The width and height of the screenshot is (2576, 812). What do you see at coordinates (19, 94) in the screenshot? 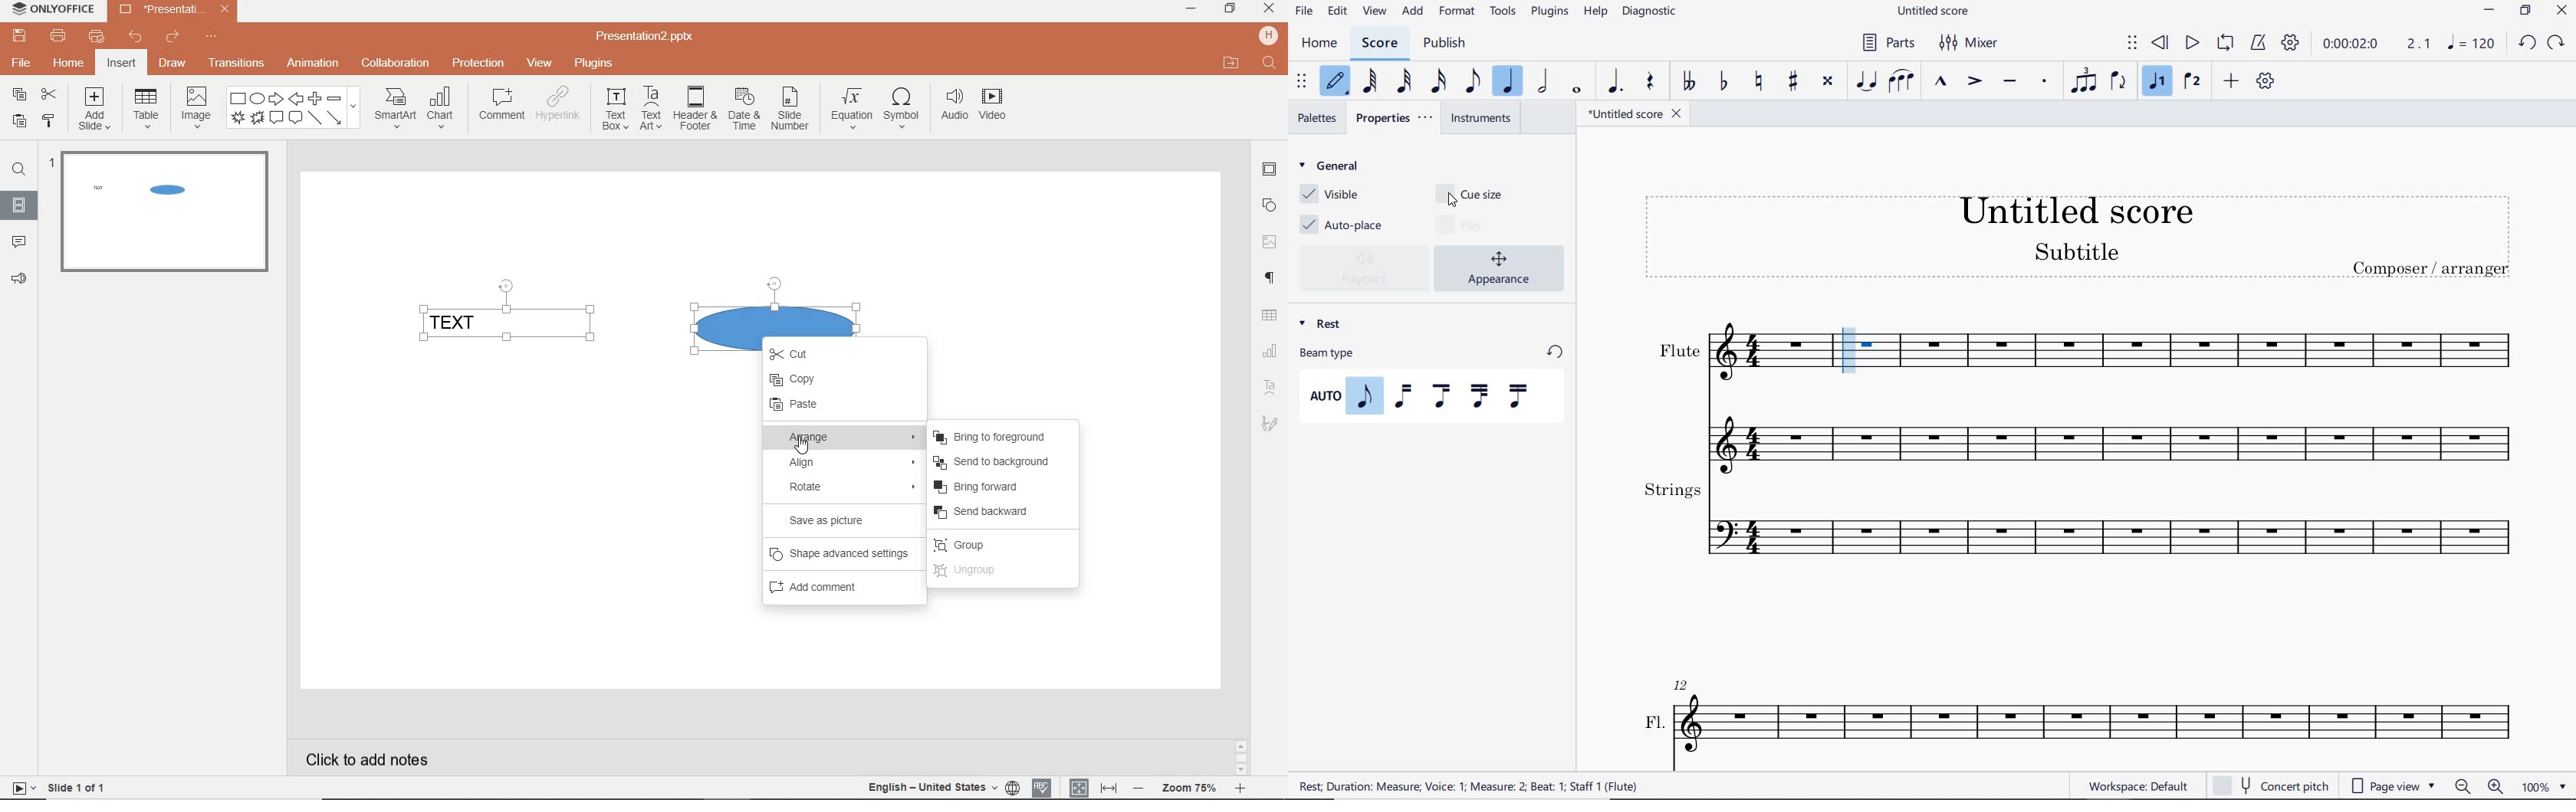
I see `copy` at bounding box center [19, 94].